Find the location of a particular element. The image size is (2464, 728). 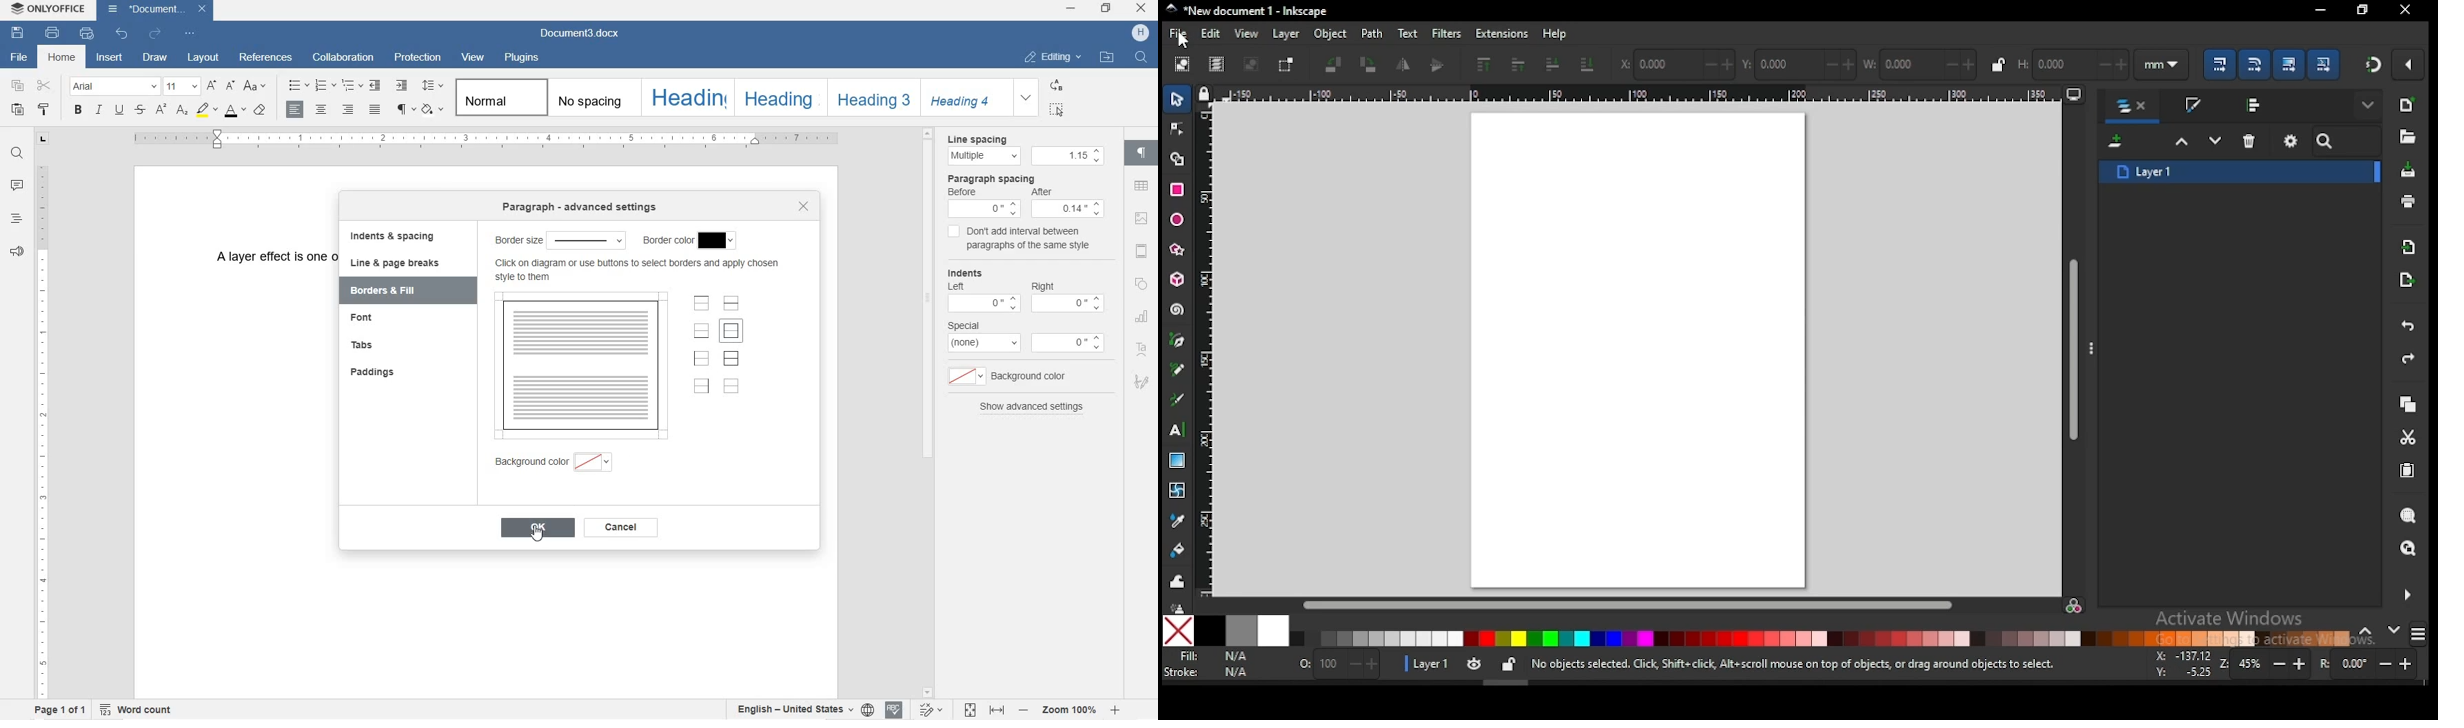

show advanced settings is located at coordinates (1034, 409).